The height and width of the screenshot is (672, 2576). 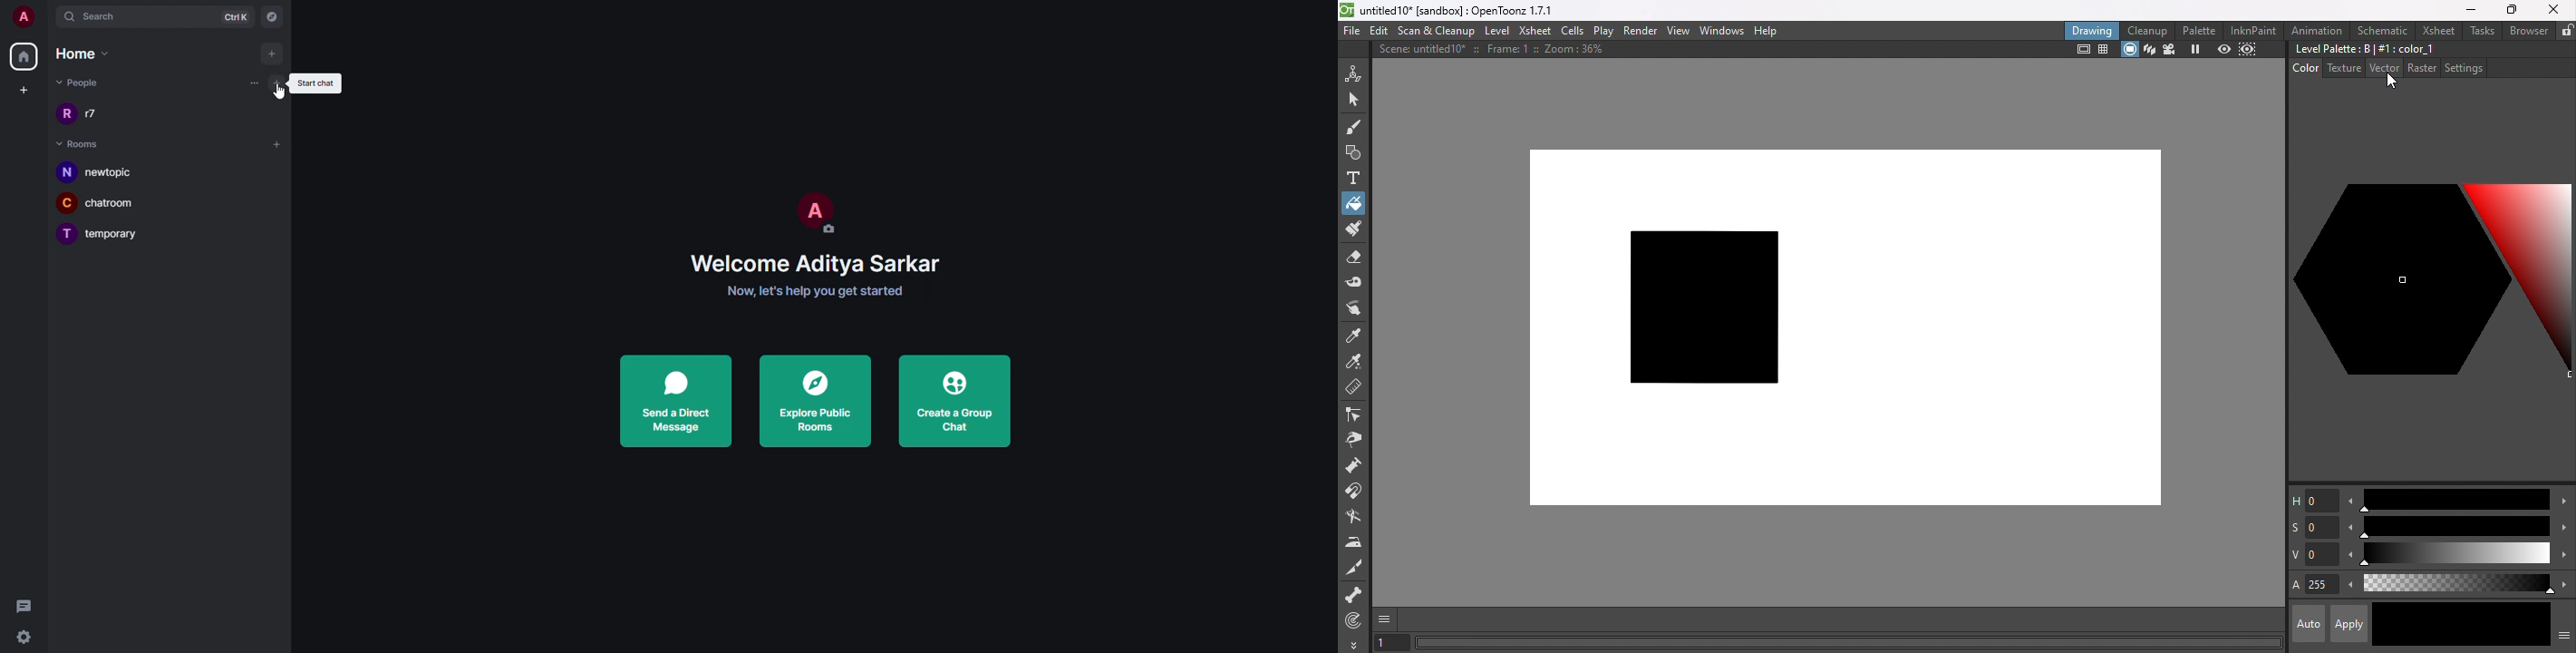 What do you see at coordinates (2250, 49) in the screenshot?
I see `Sub-camera view` at bounding box center [2250, 49].